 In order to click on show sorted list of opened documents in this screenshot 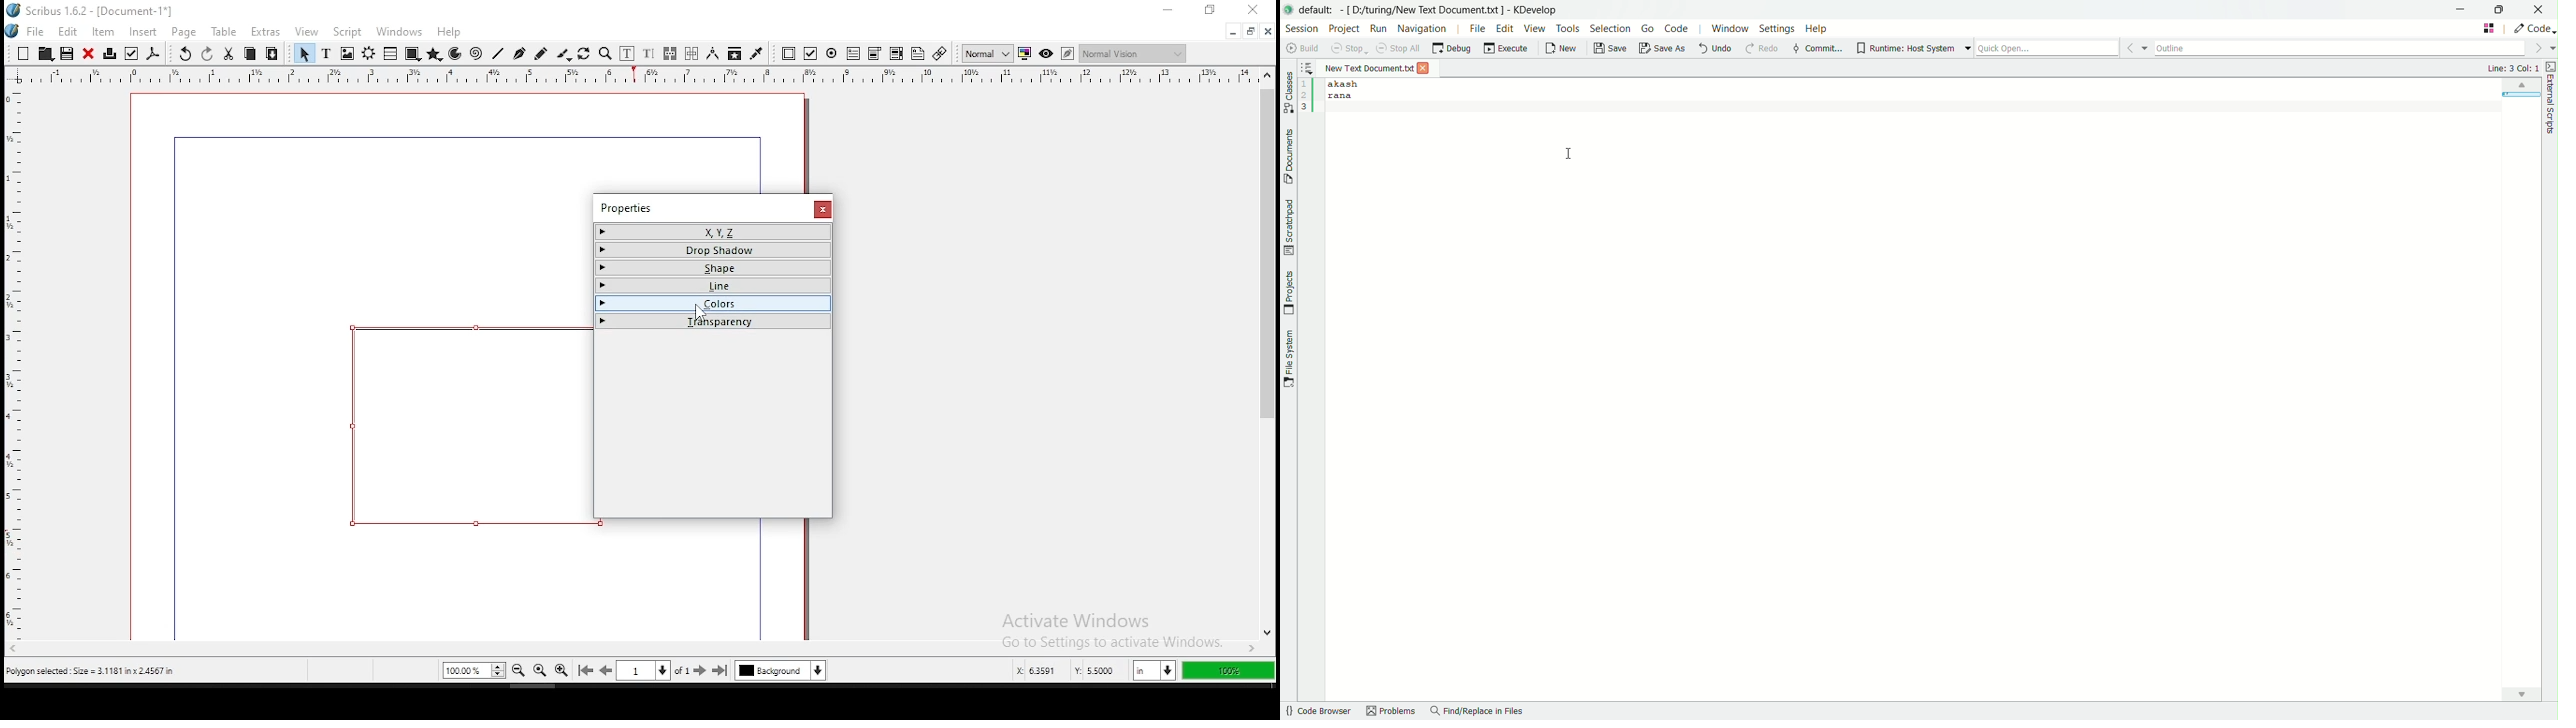, I will do `click(1308, 69)`.